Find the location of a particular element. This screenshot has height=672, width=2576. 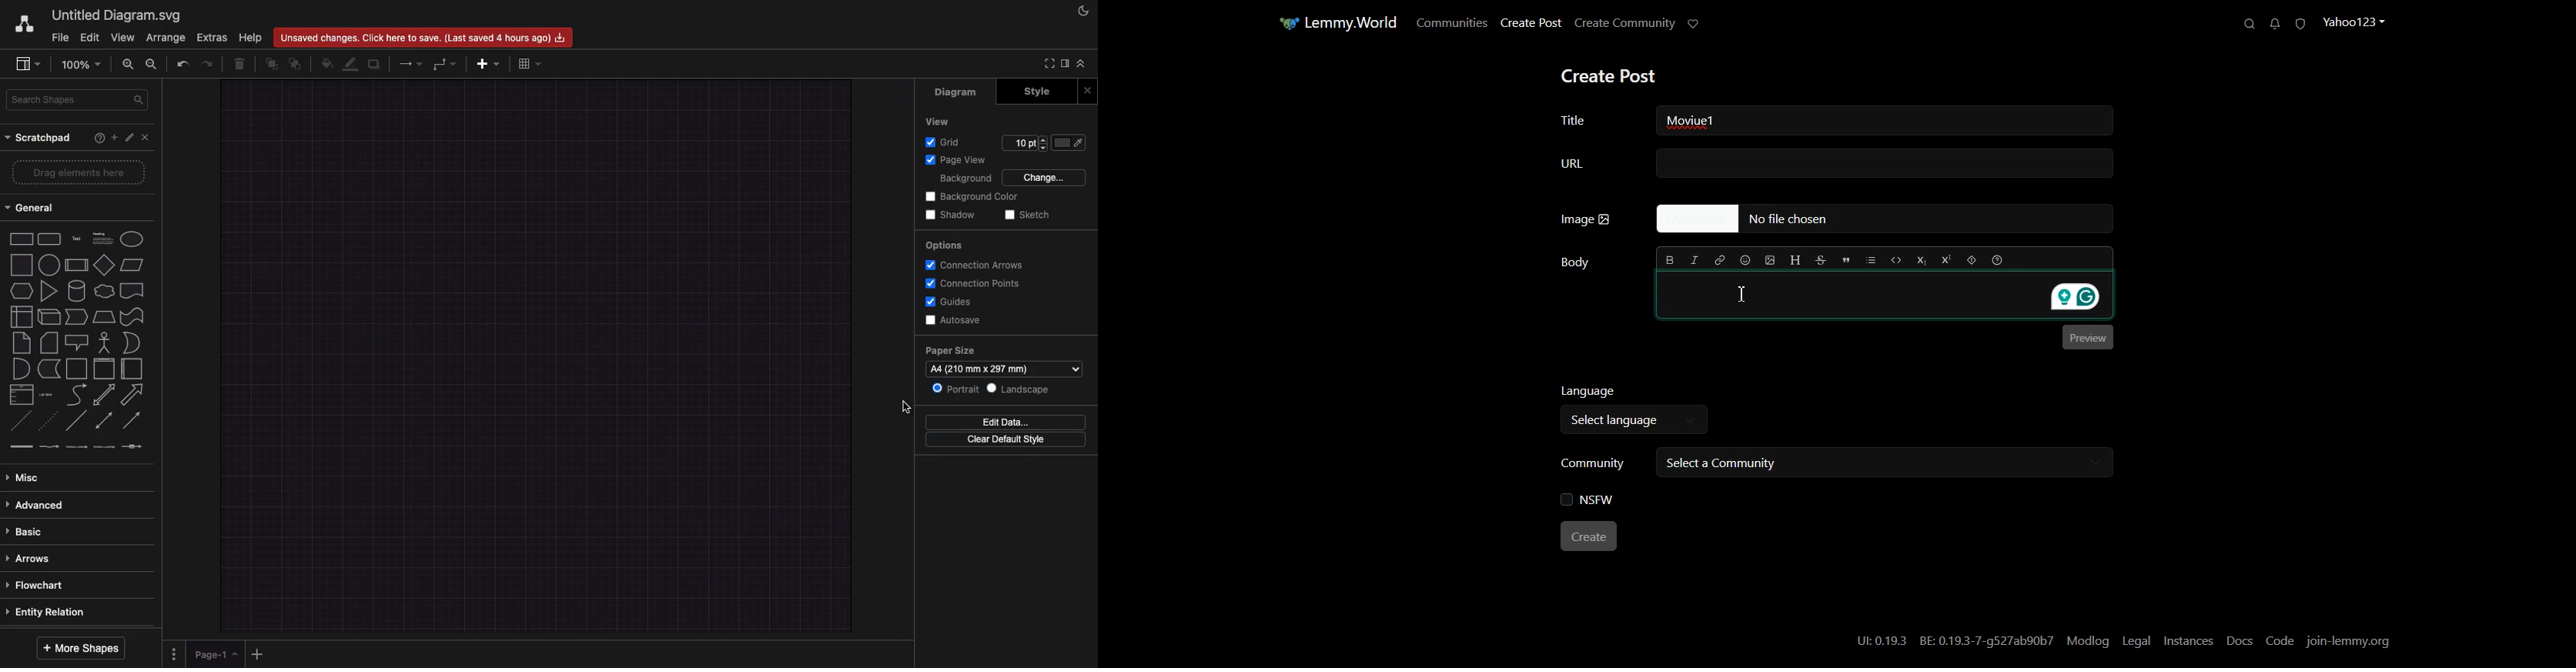

Text cursor is located at coordinates (1745, 292).